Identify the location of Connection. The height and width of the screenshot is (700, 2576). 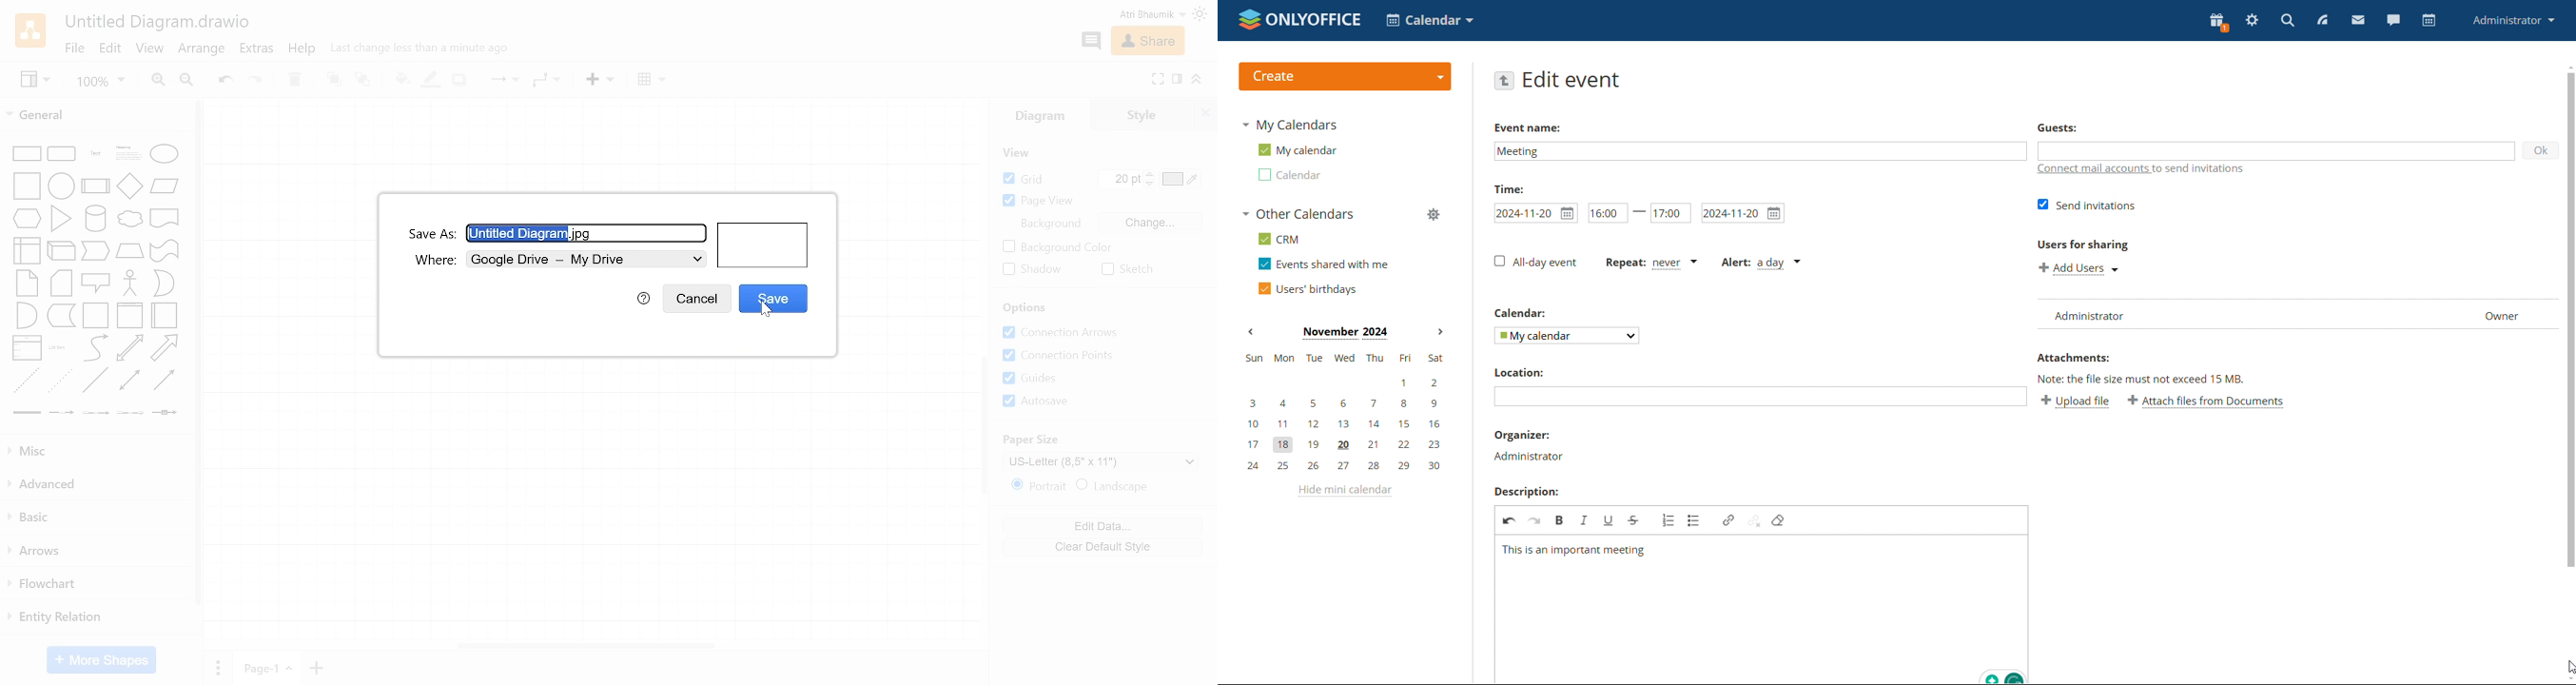
(501, 80).